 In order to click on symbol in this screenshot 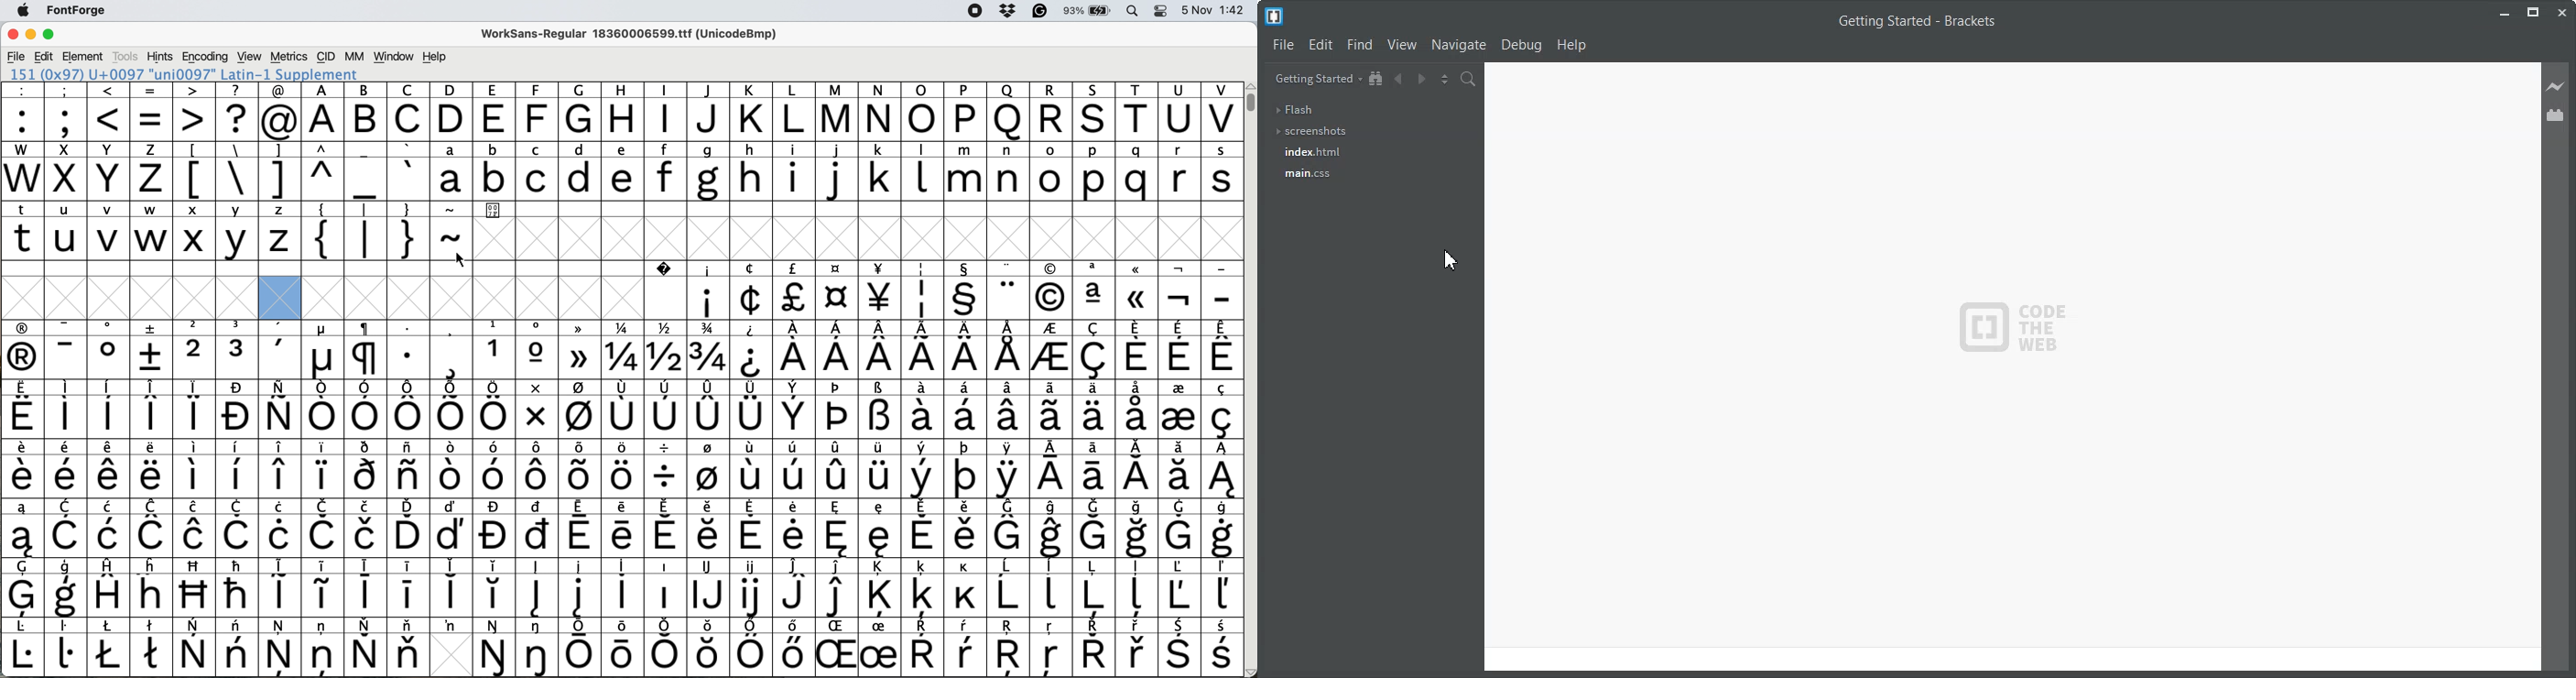, I will do `click(751, 647)`.